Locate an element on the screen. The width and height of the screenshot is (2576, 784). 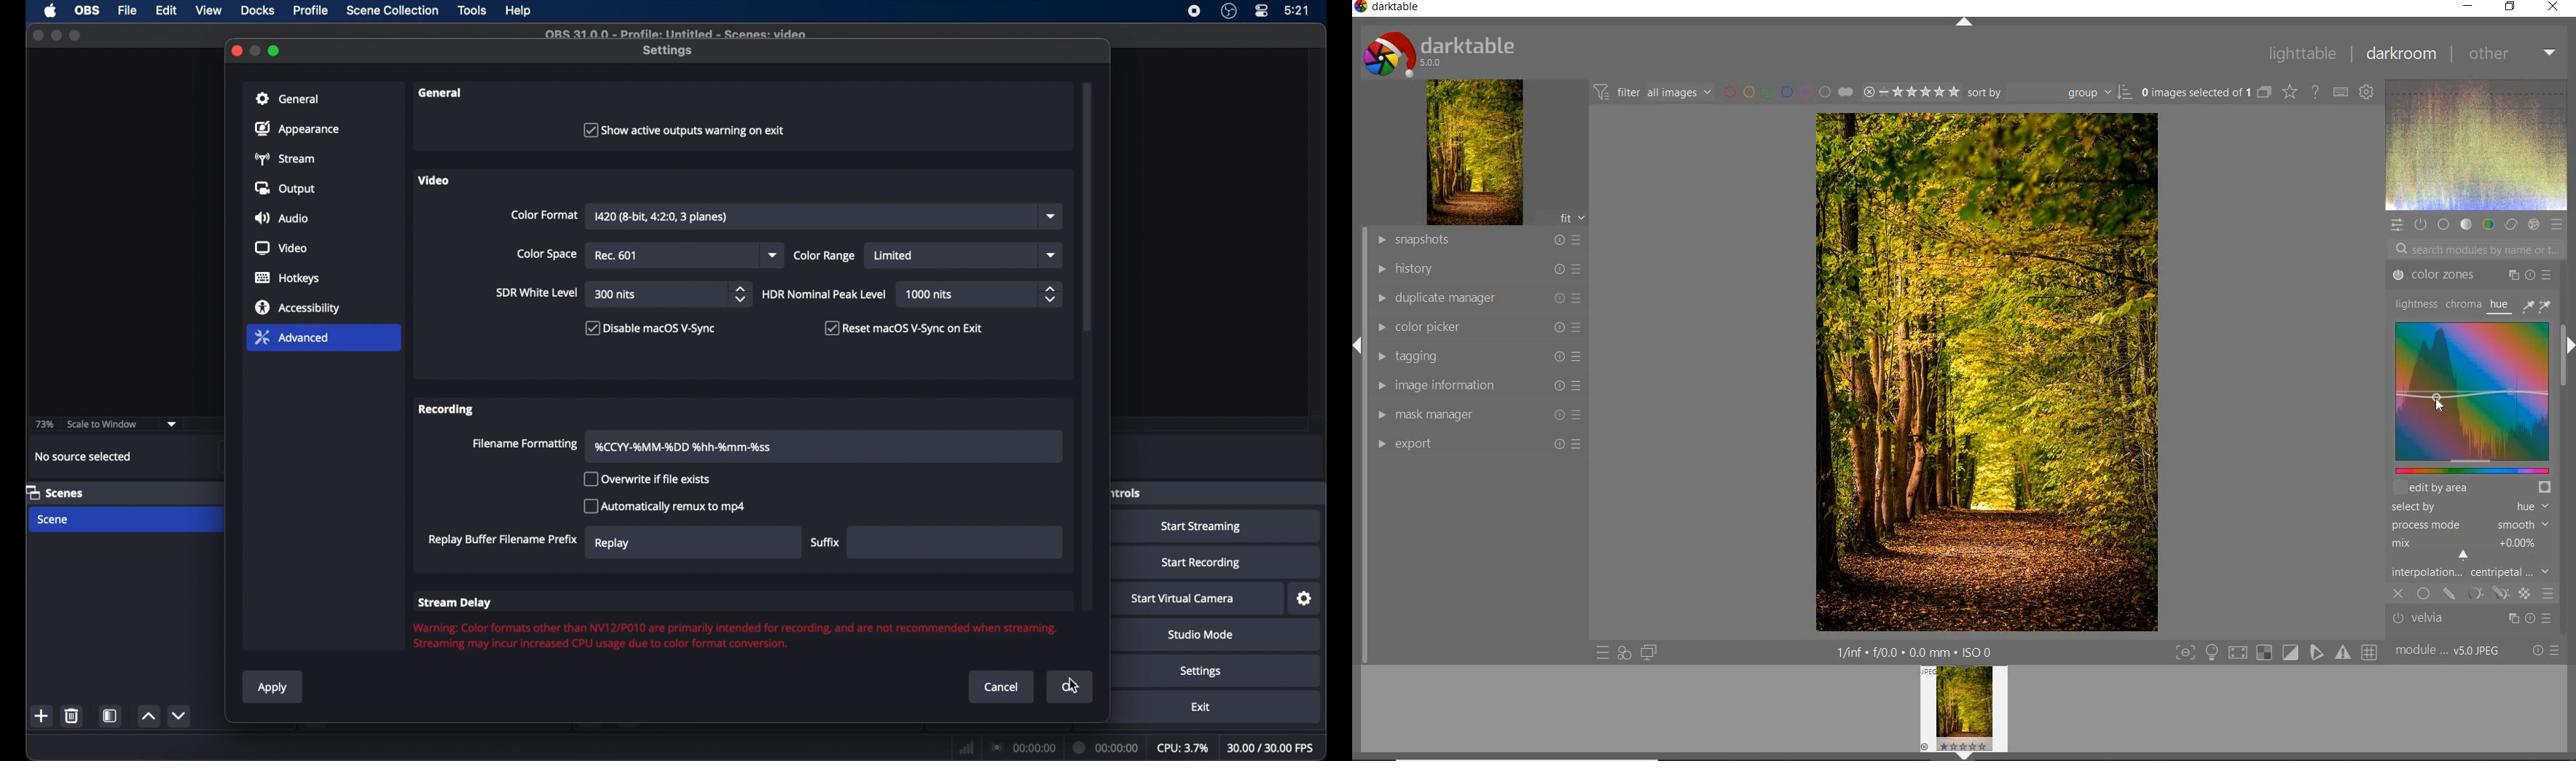
cursor position is located at coordinates (2439, 403).